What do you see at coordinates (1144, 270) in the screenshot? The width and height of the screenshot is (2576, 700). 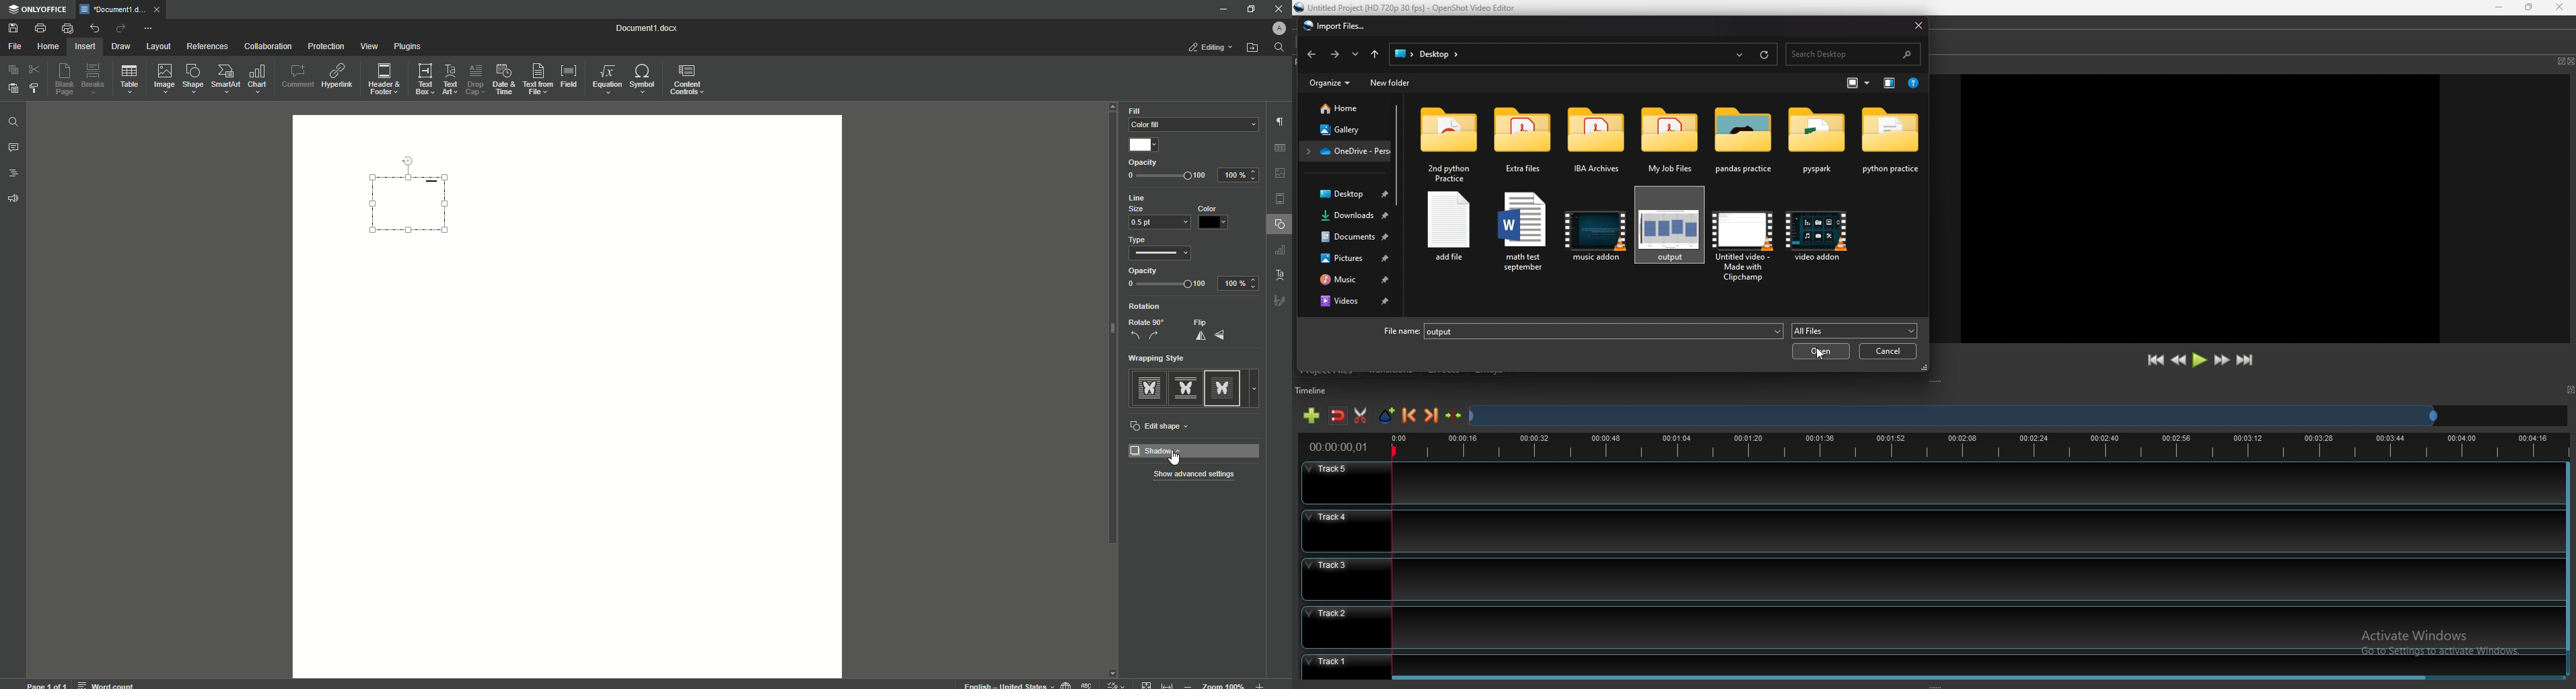 I see `Opacity` at bounding box center [1144, 270].